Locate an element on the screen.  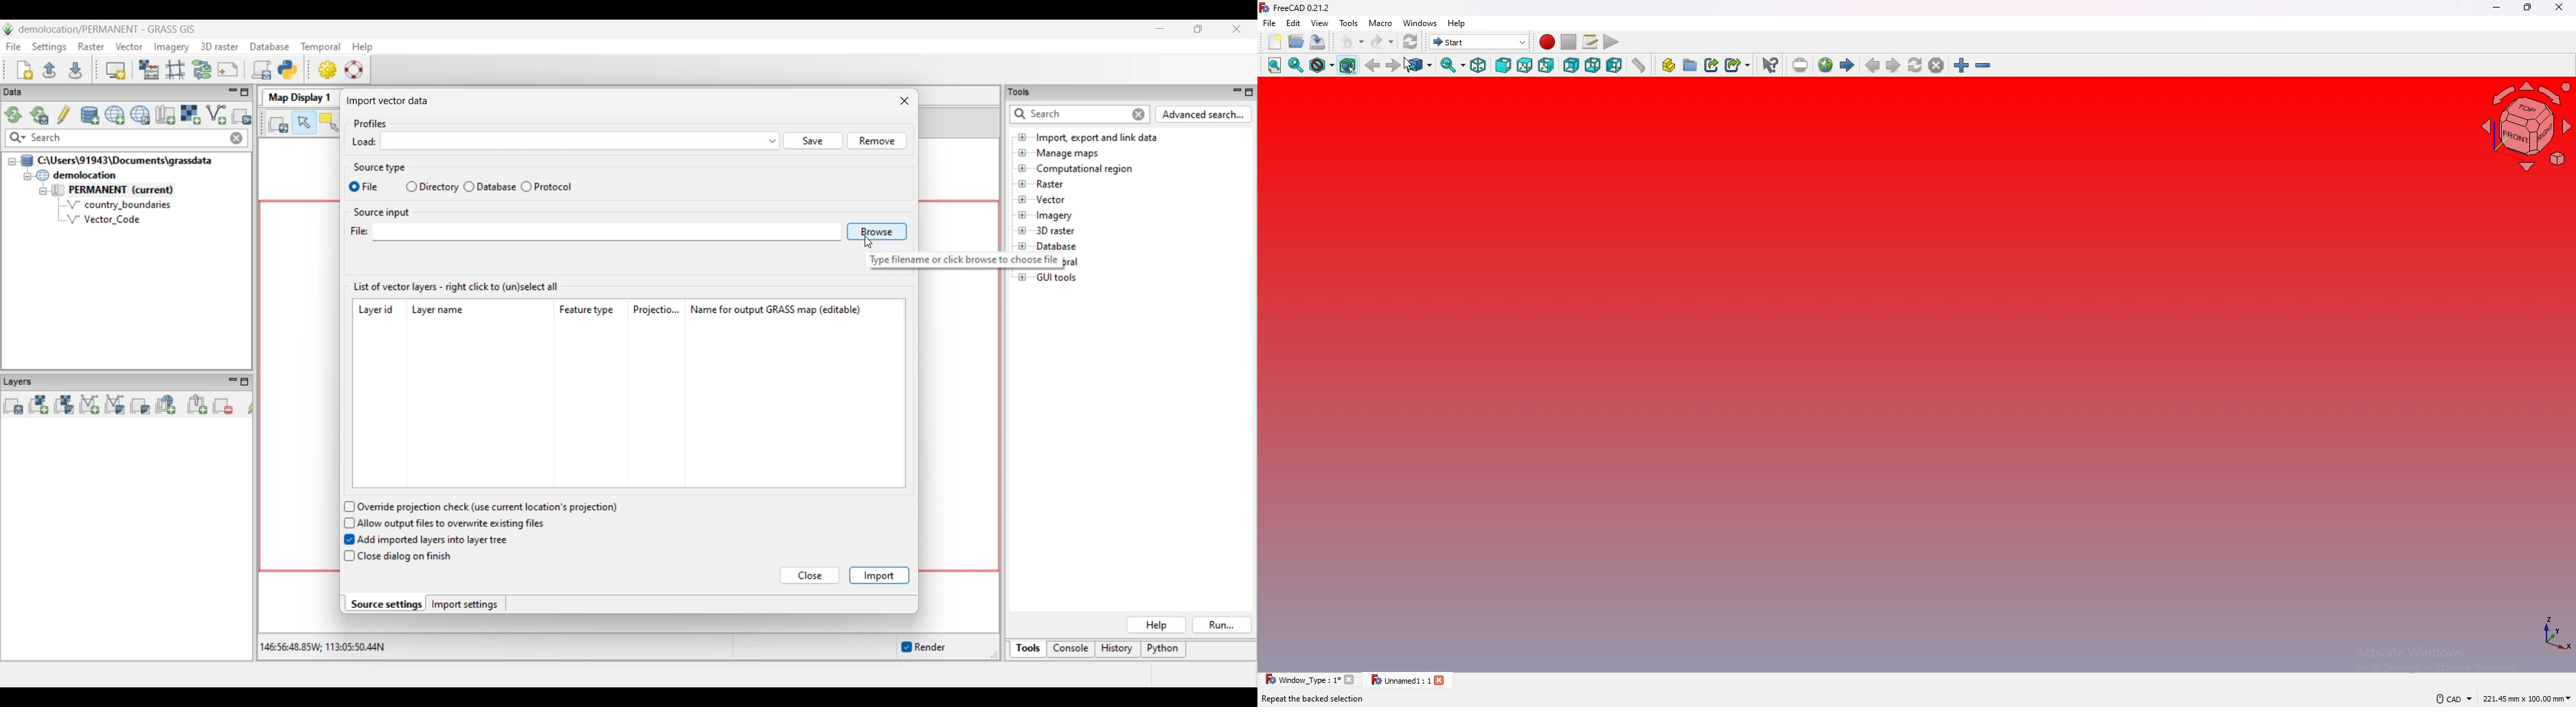
left is located at coordinates (1614, 65).